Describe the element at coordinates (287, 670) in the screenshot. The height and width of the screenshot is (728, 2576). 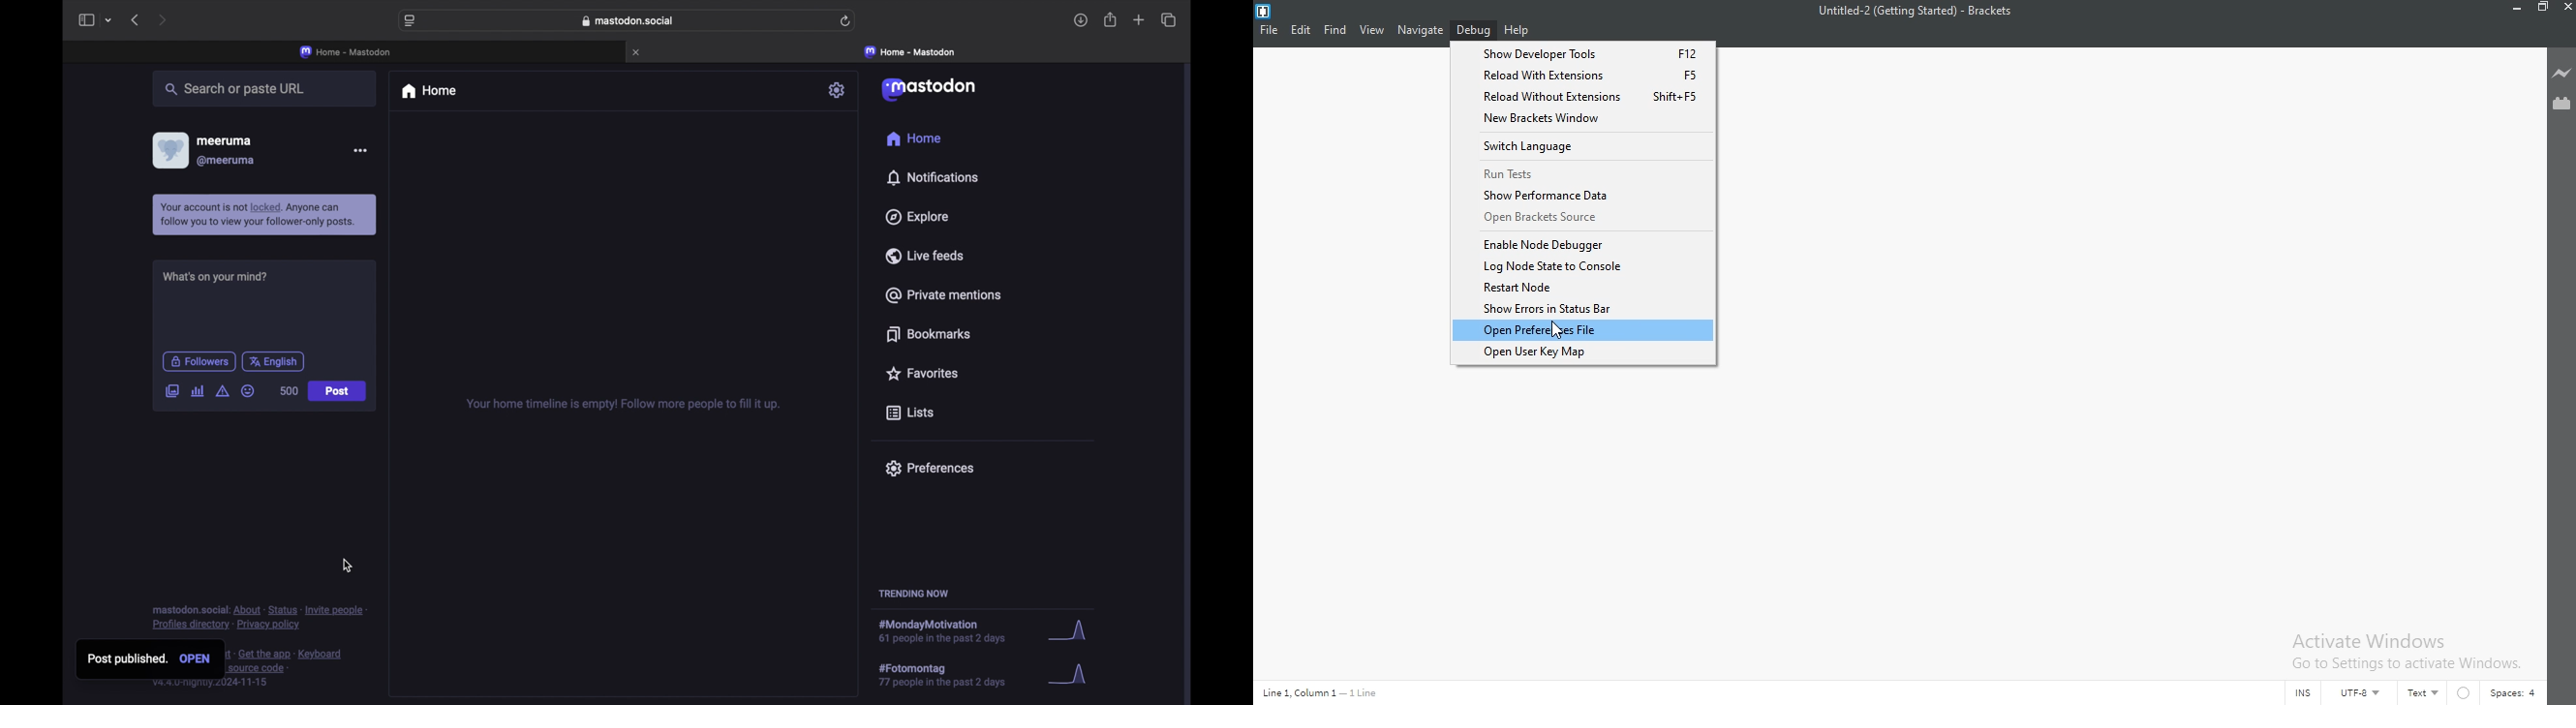
I see `foot note` at that location.